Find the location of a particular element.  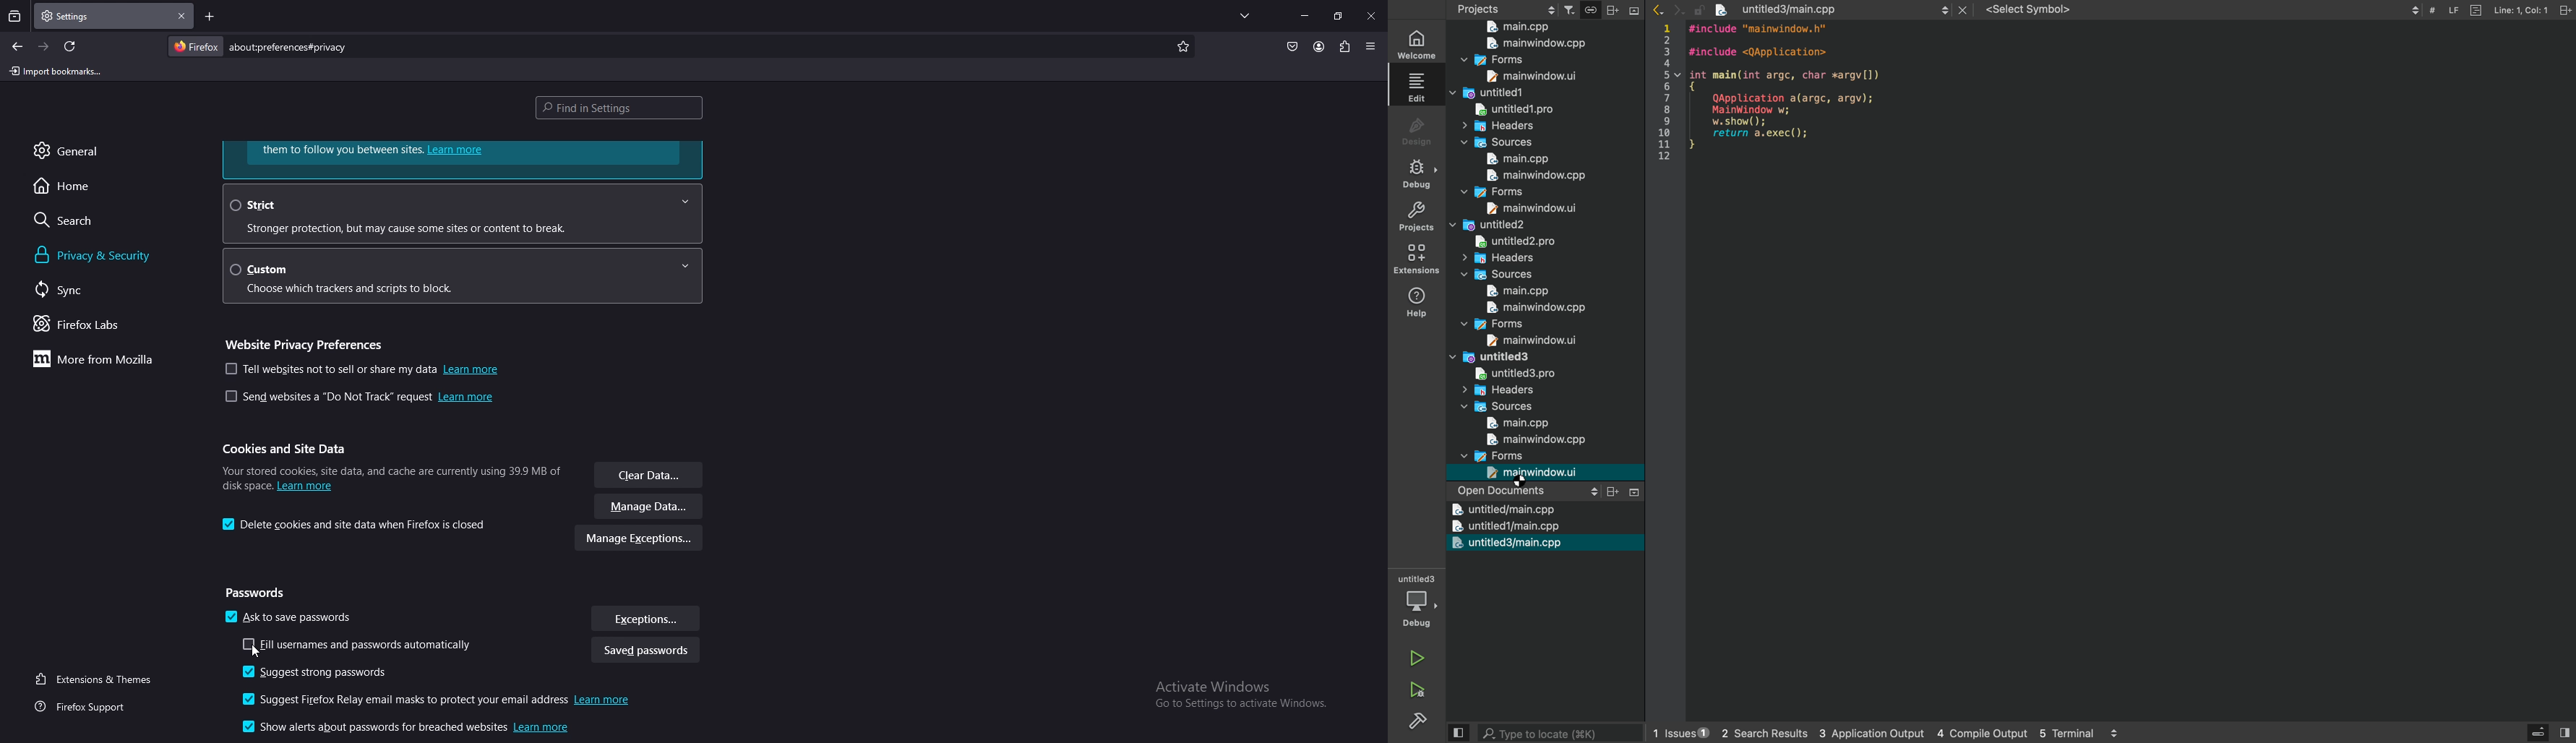

Main is located at coordinates (1539, 43).